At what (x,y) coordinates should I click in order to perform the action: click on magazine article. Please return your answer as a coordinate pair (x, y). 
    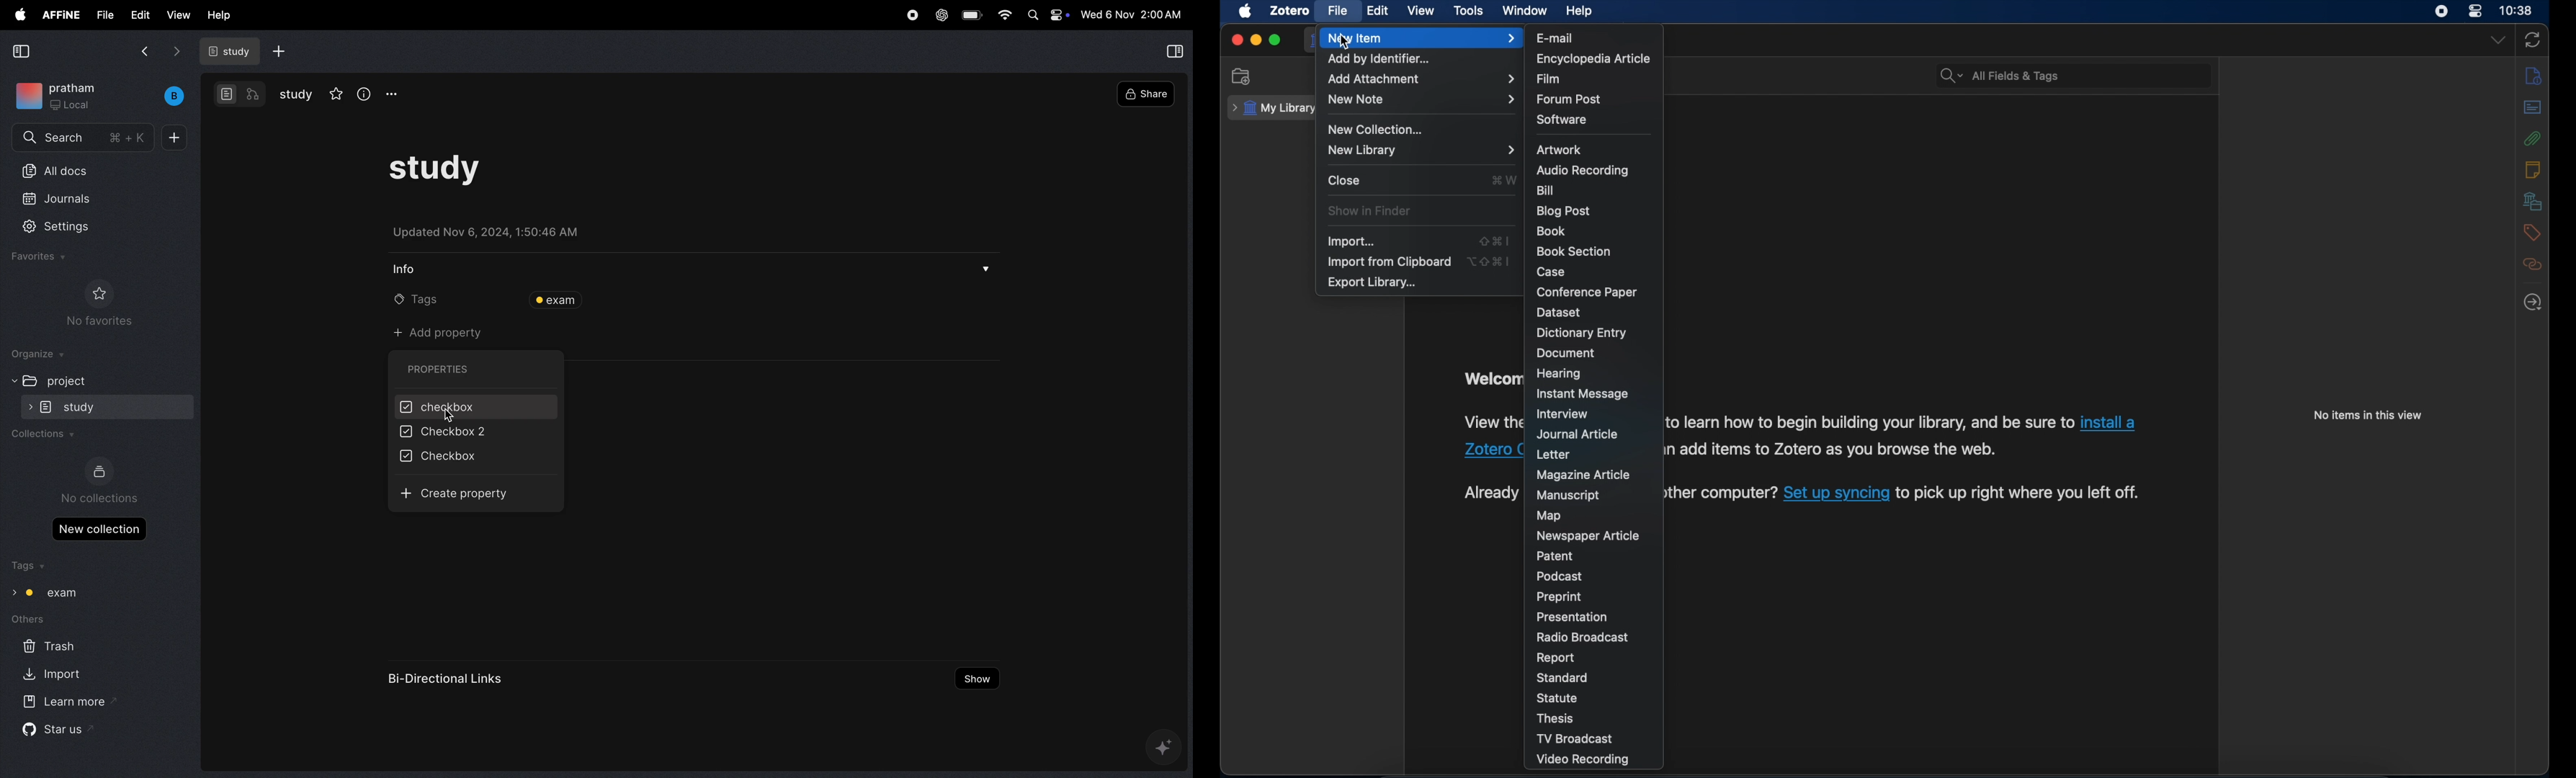
    Looking at the image, I should click on (1582, 476).